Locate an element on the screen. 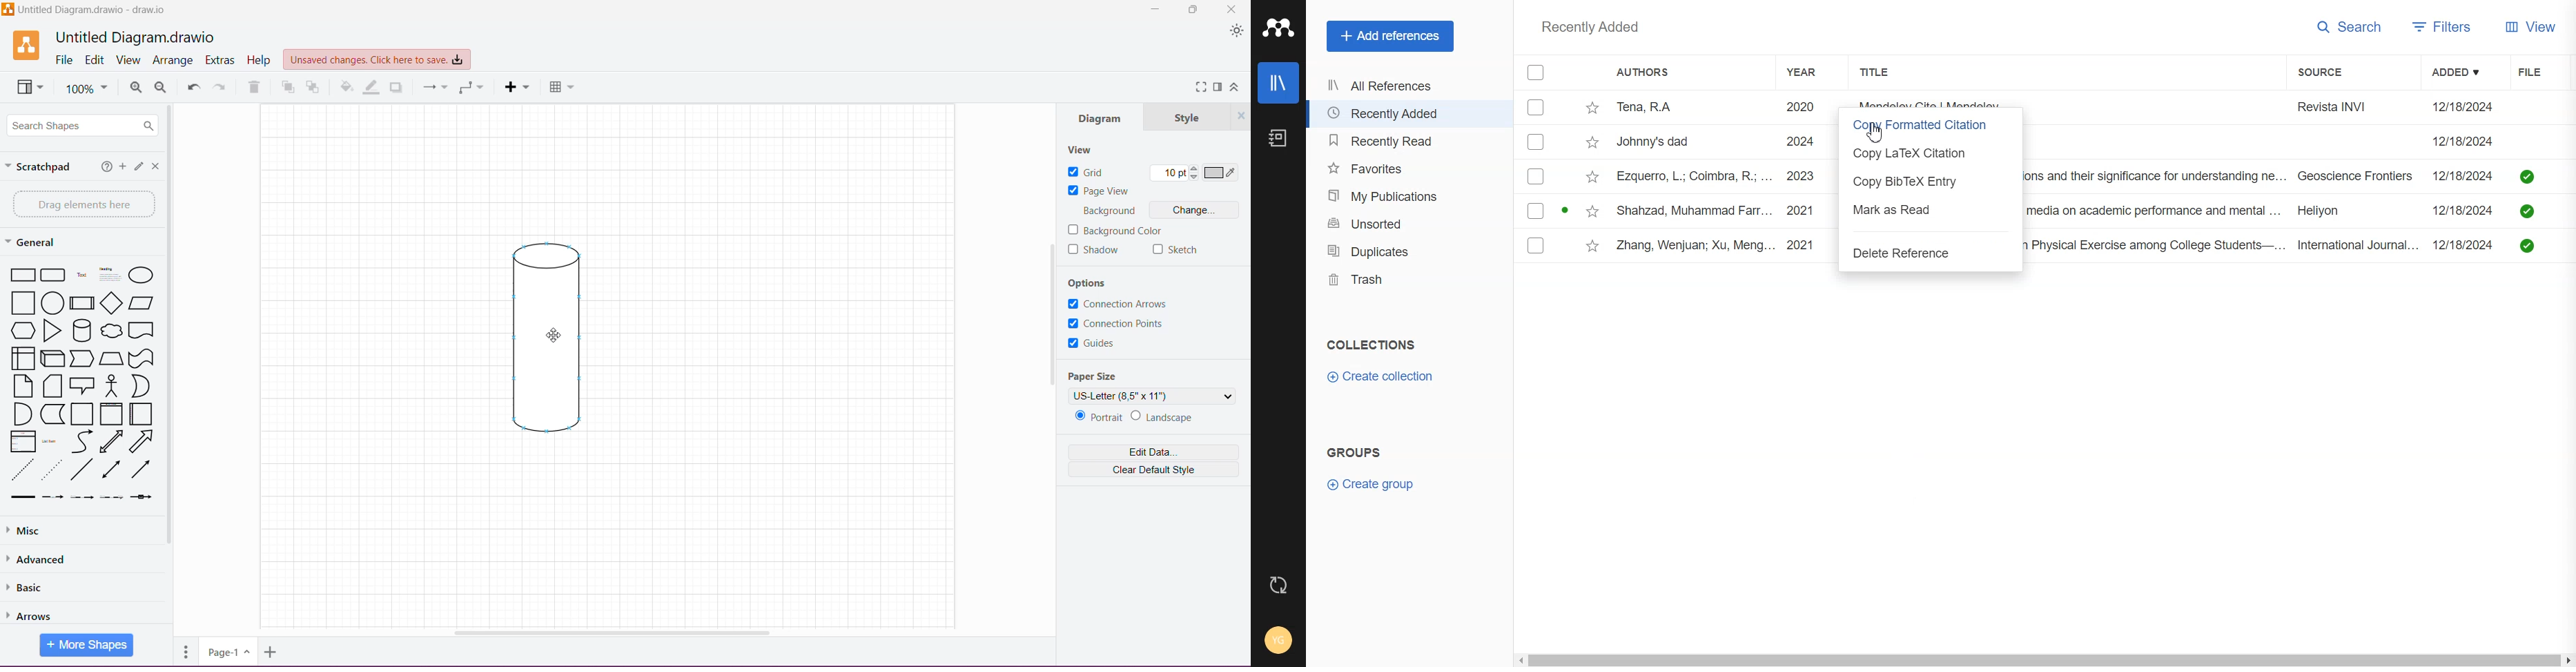 This screenshot has width=2576, height=672. Zoom is located at coordinates (88, 90).